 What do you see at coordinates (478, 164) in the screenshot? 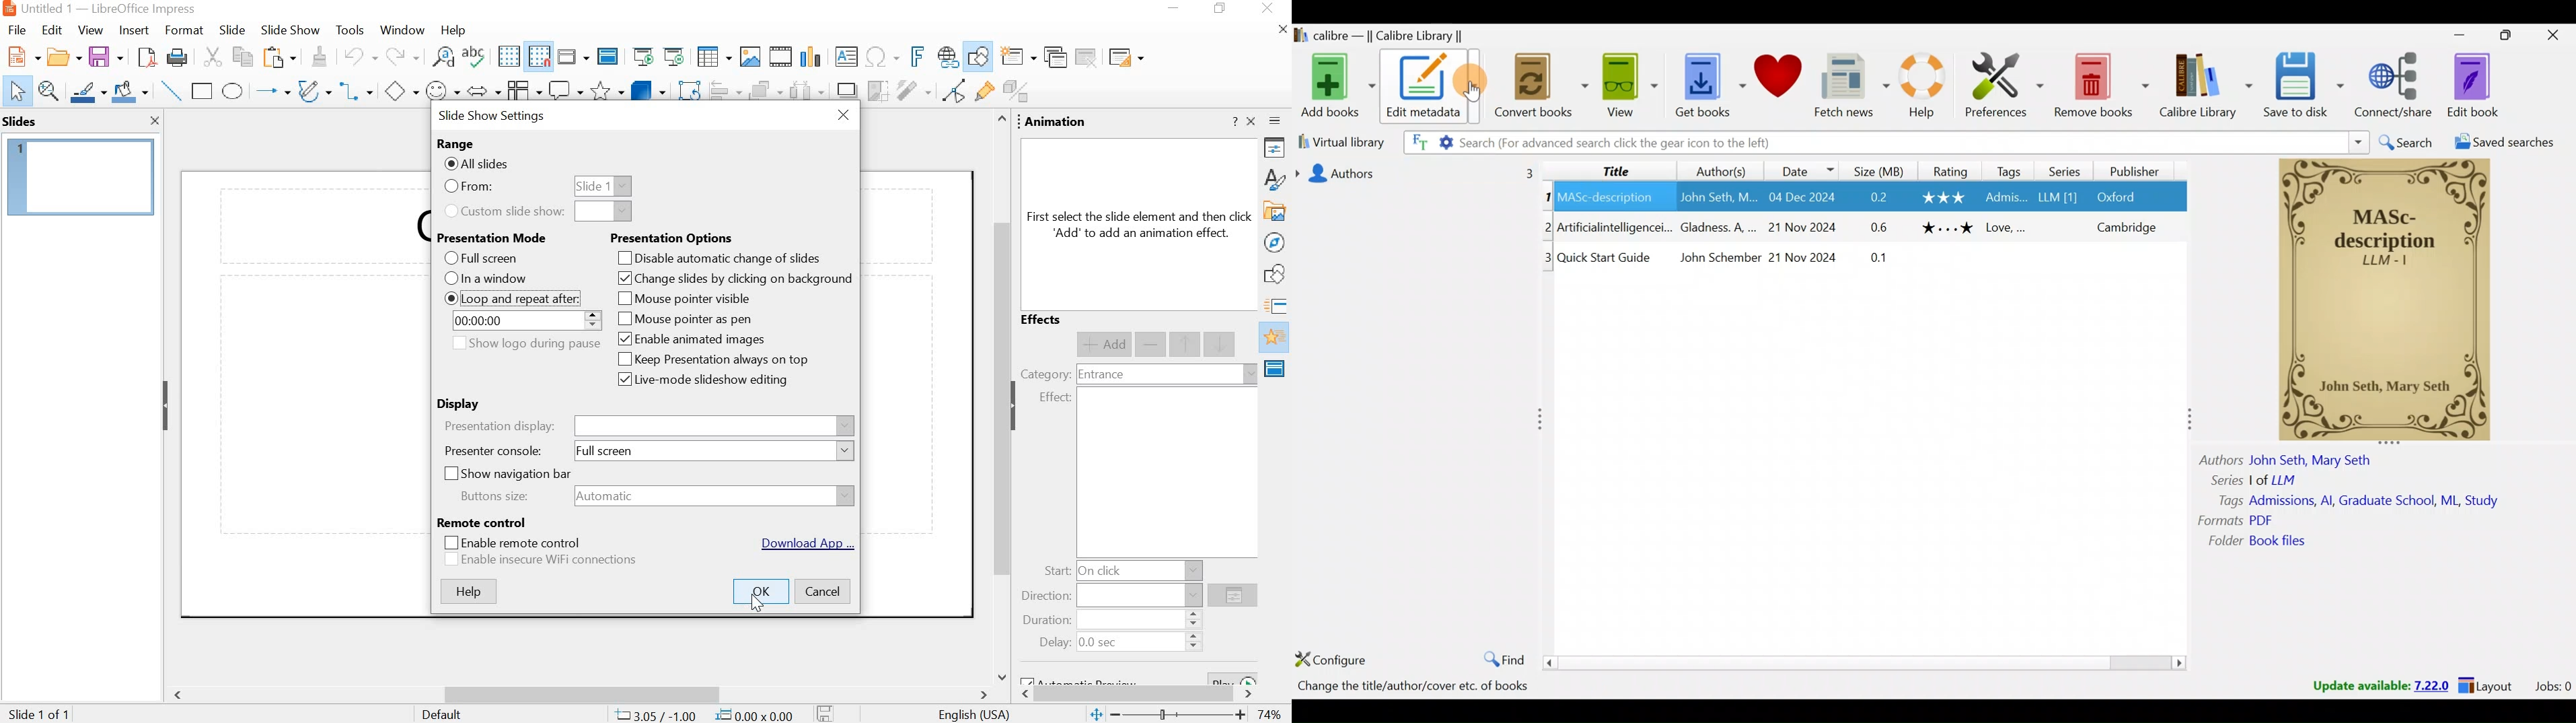
I see `all slides` at bounding box center [478, 164].